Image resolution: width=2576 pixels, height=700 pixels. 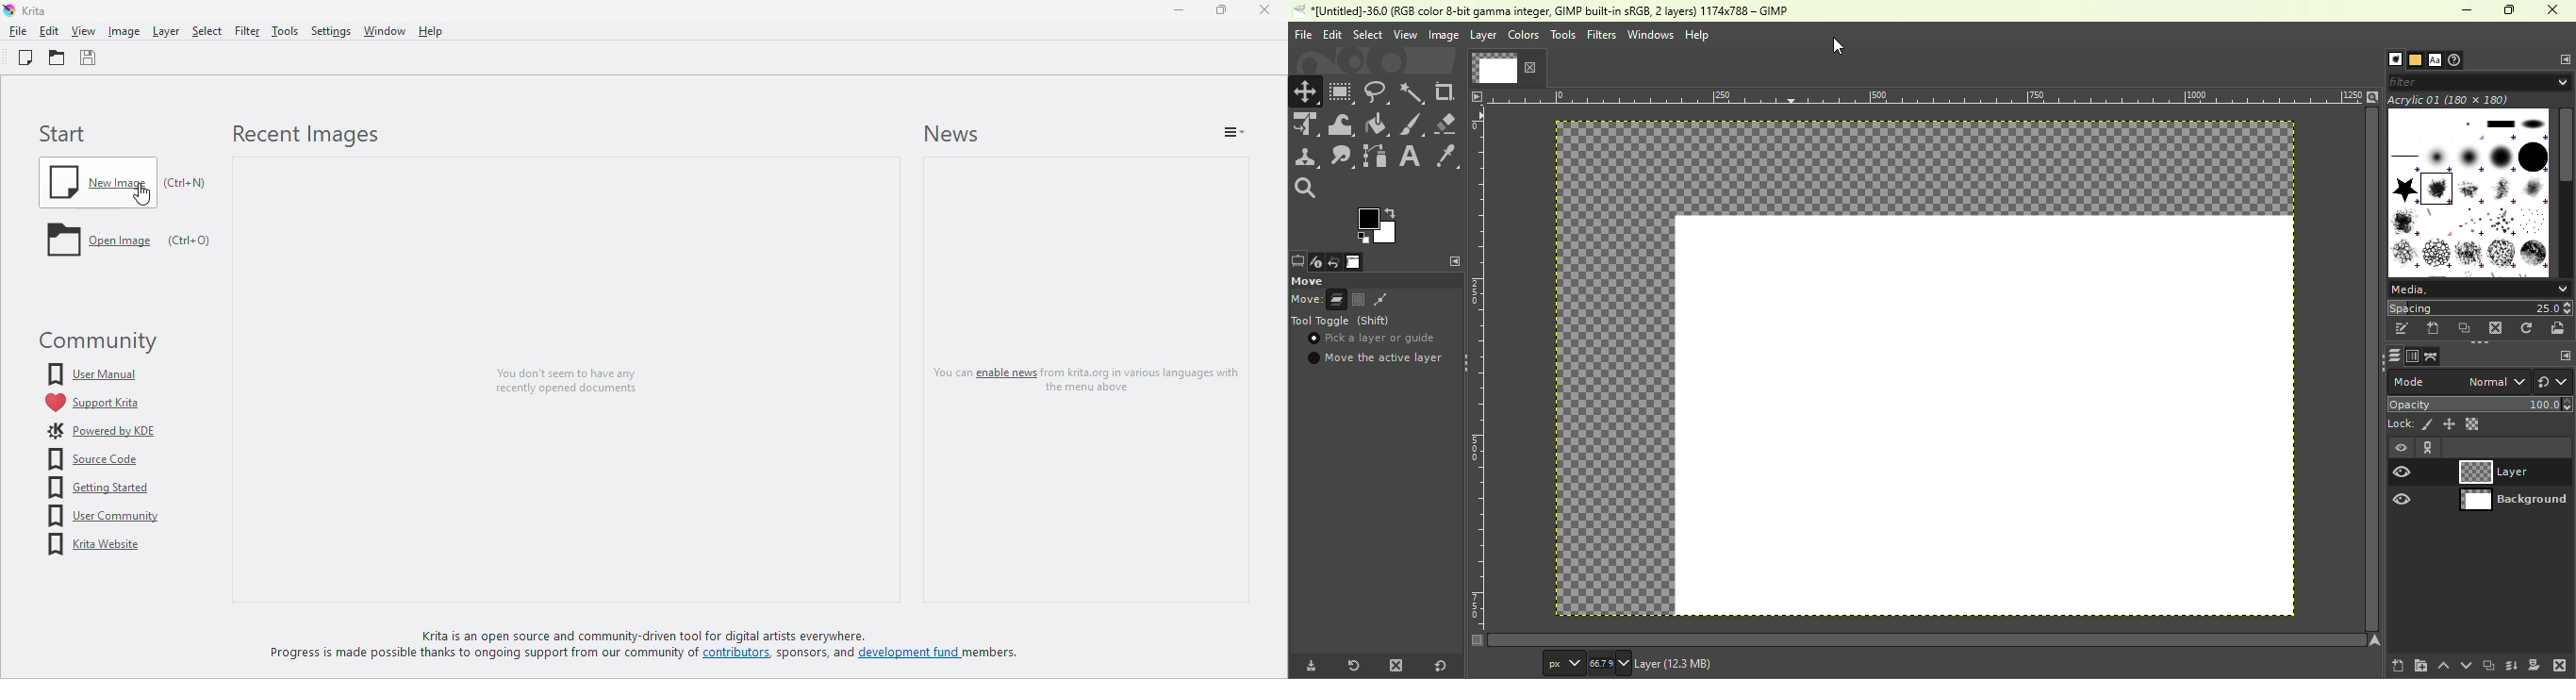 What do you see at coordinates (909, 656) in the screenshot?
I see `development fund` at bounding box center [909, 656].